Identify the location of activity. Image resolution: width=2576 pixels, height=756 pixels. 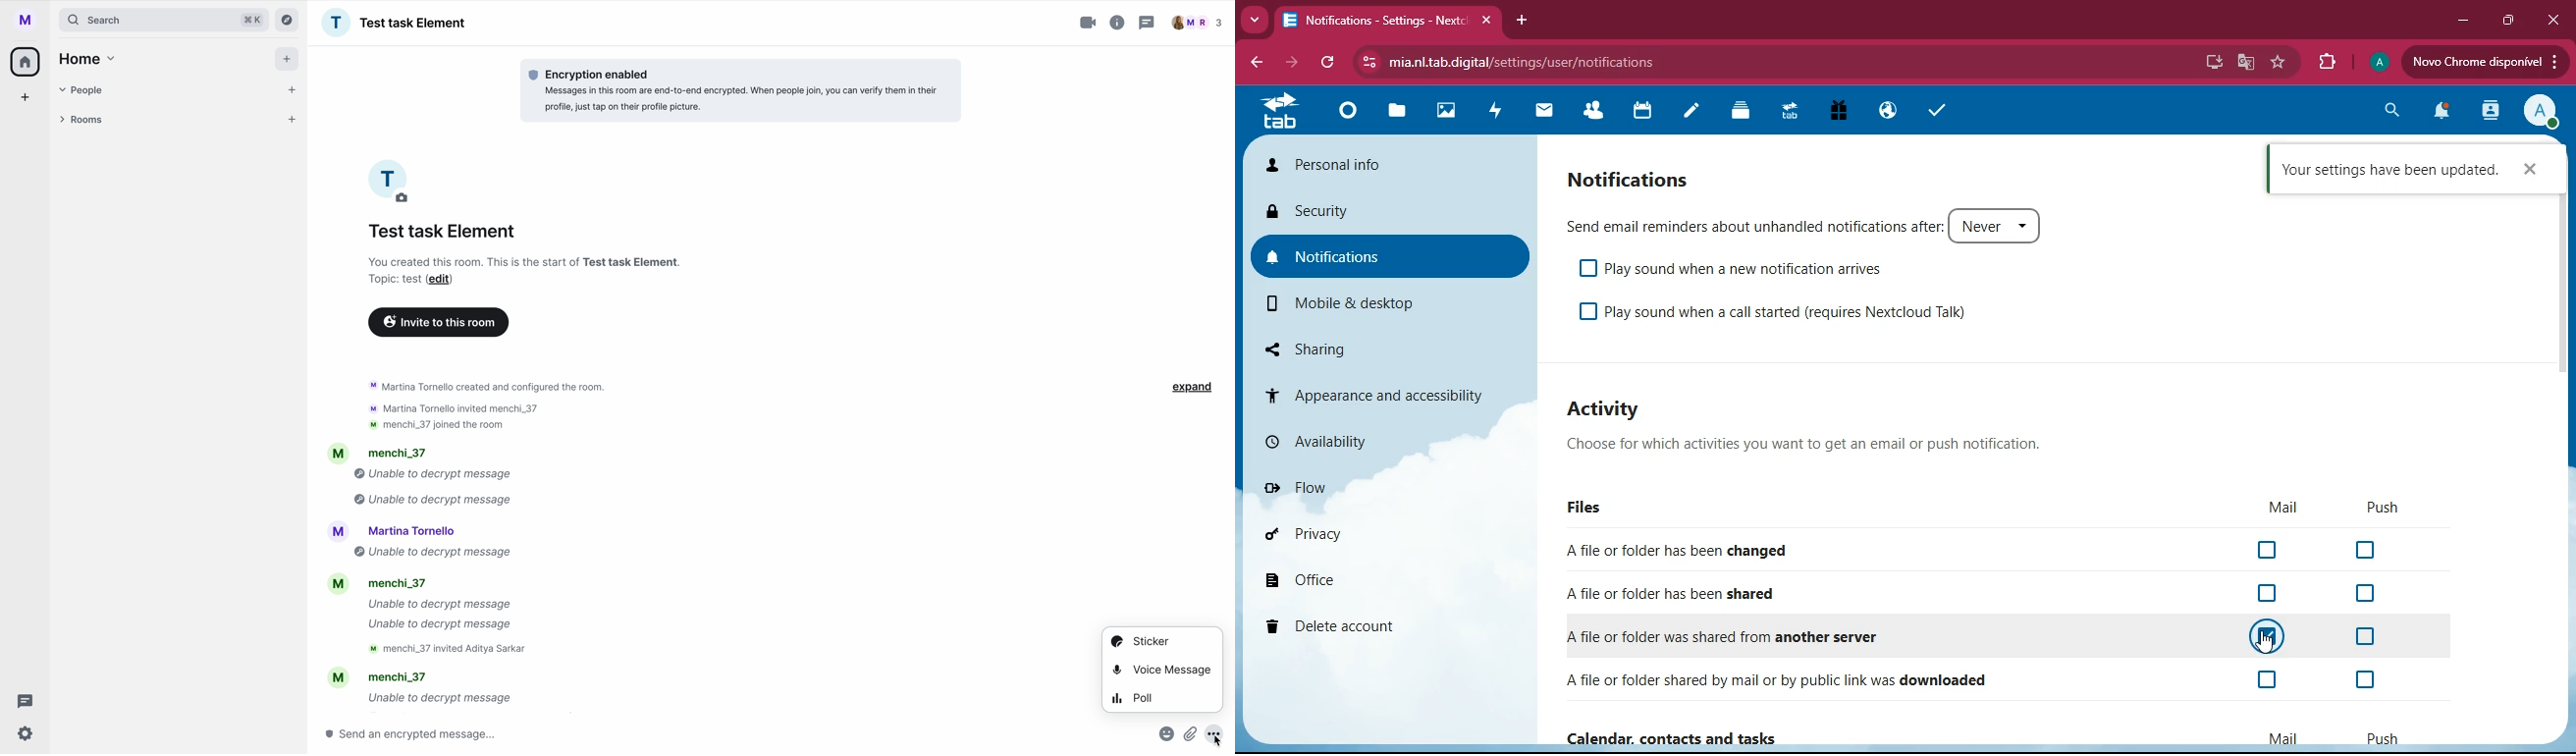
(1491, 112).